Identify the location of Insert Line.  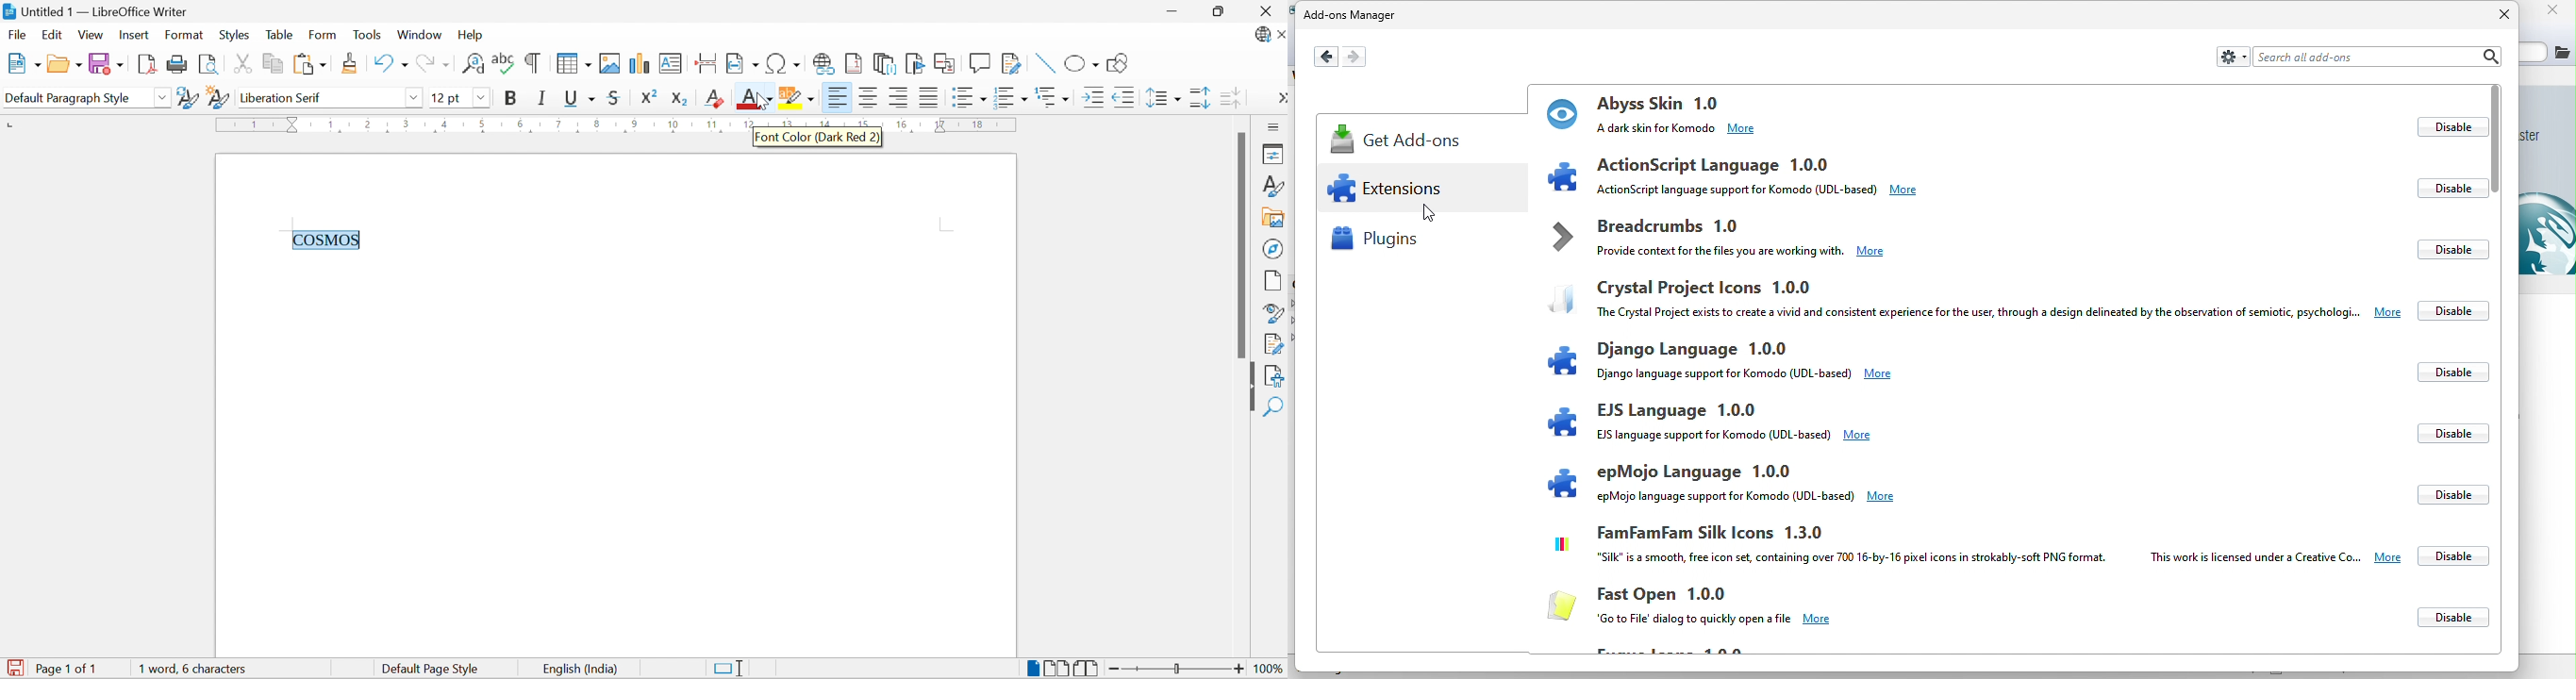
(1043, 64).